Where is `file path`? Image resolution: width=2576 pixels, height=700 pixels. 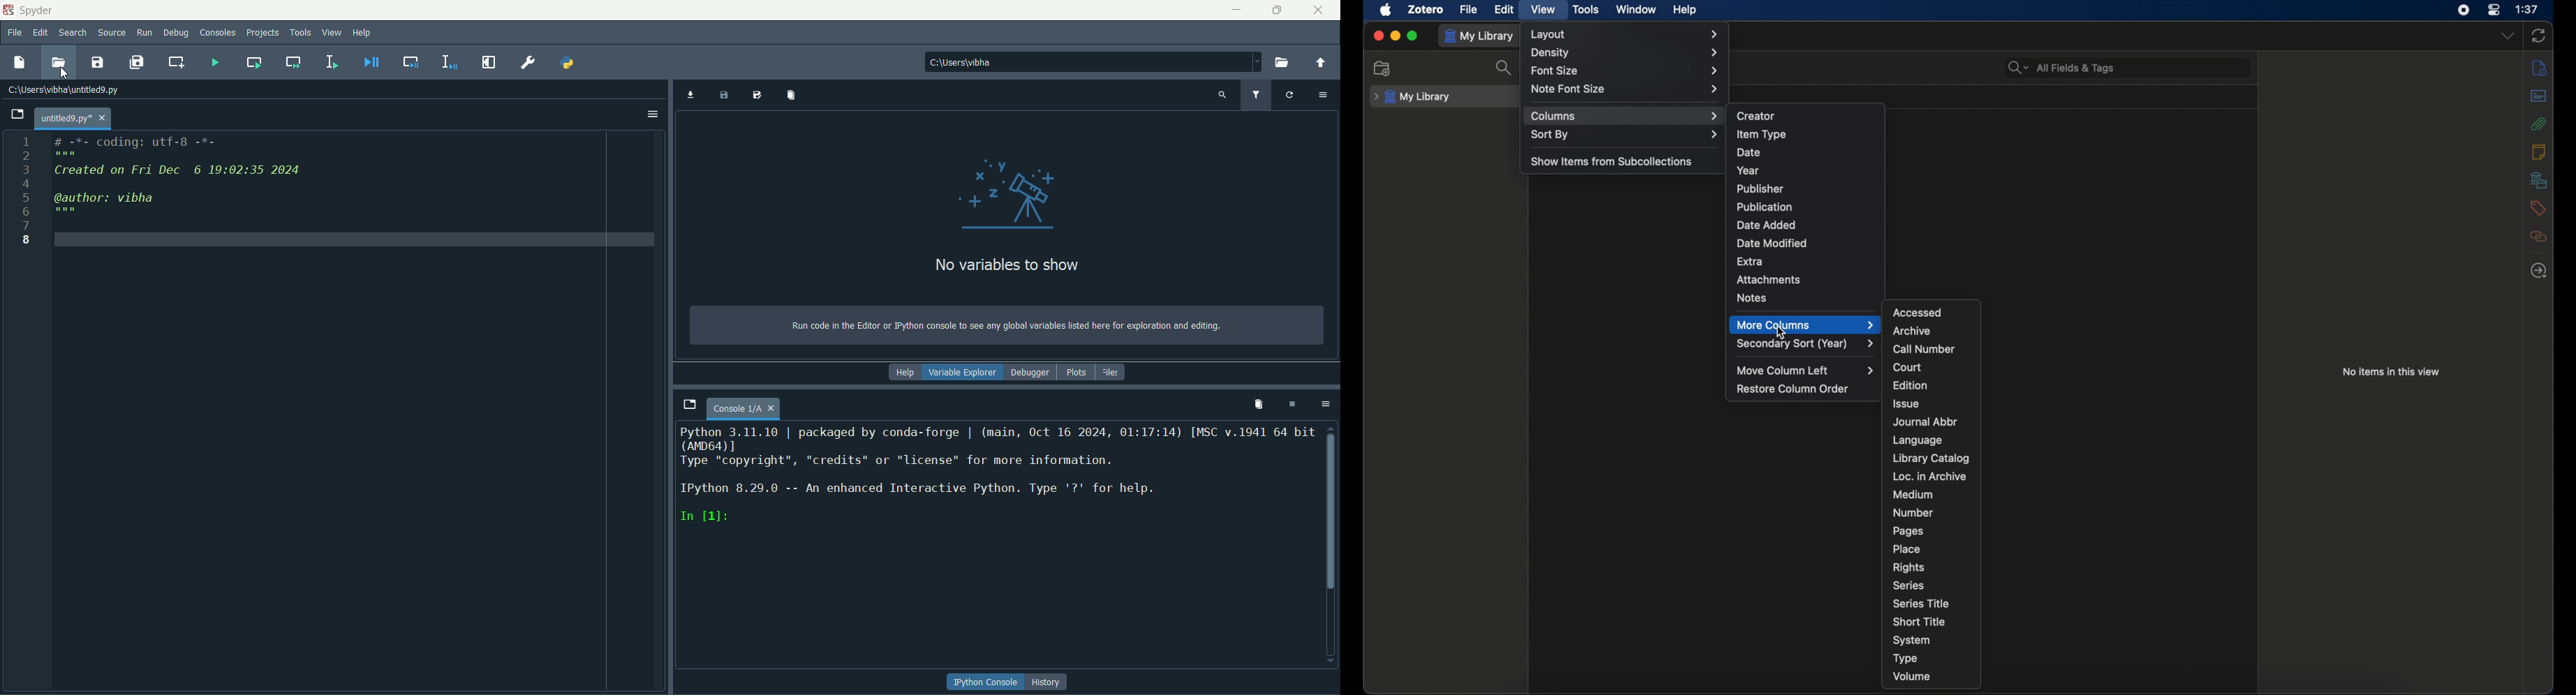
file path is located at coordinates (1092, 61).